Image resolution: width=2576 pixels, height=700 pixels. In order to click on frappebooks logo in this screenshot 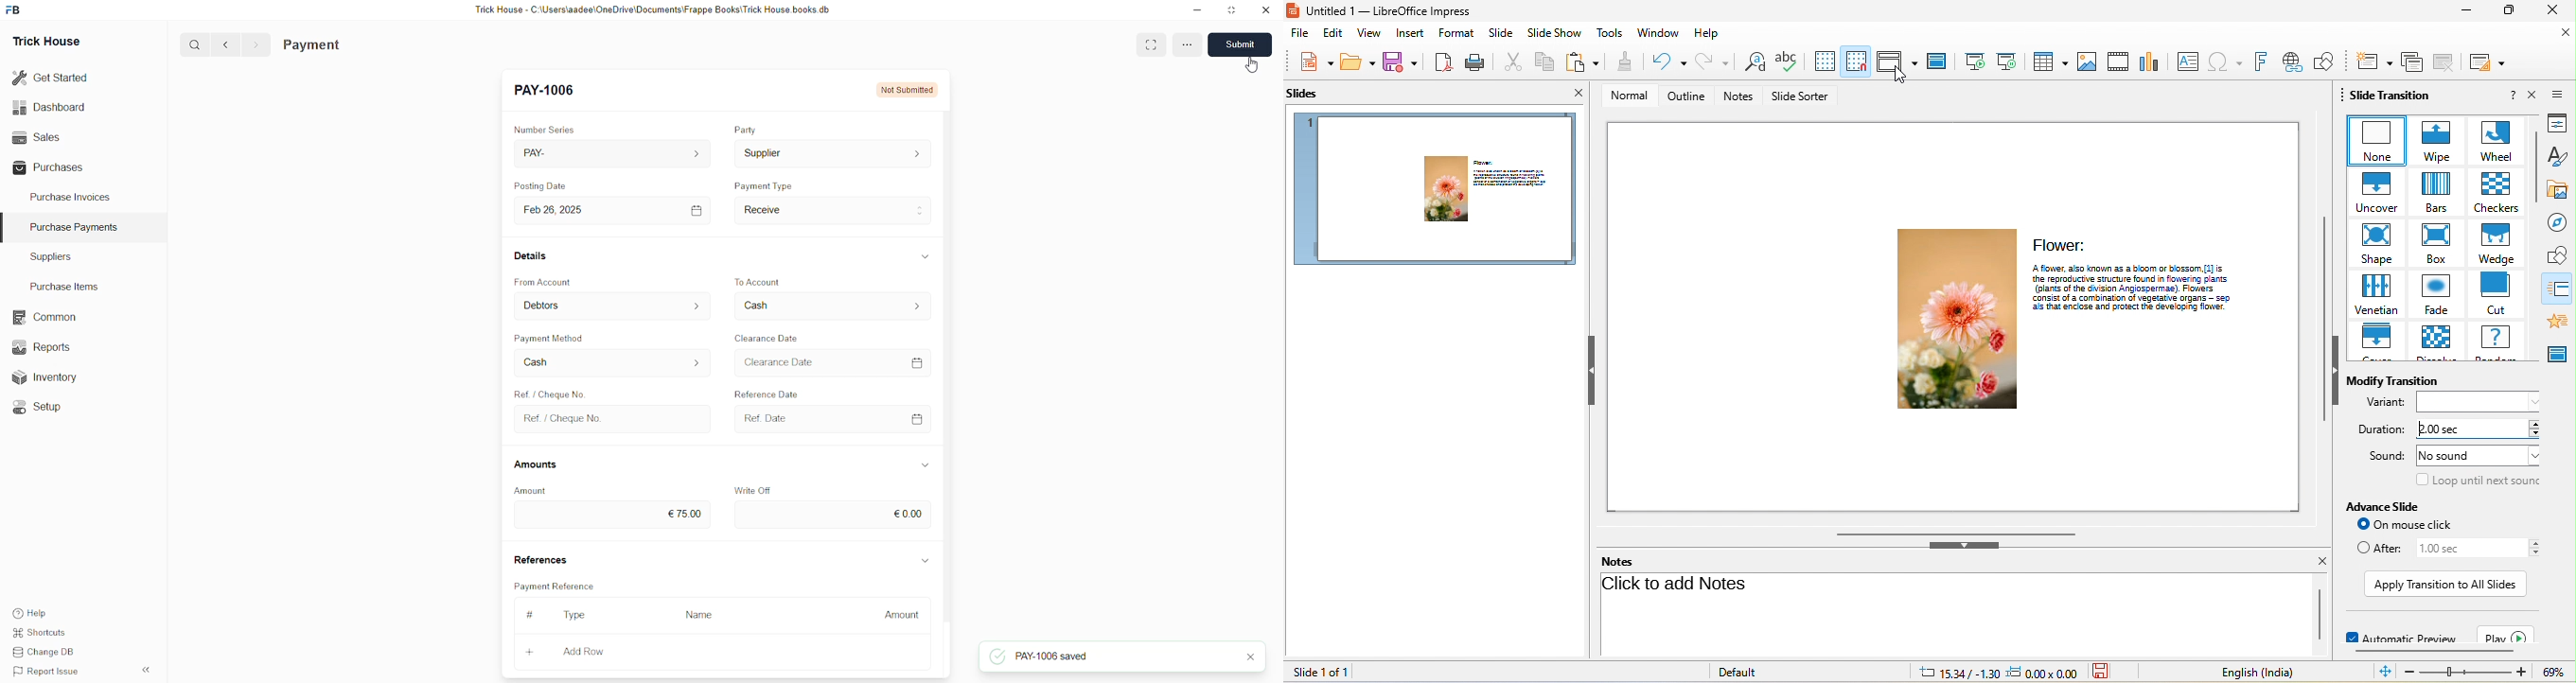, I will do `click(15, 8)`.